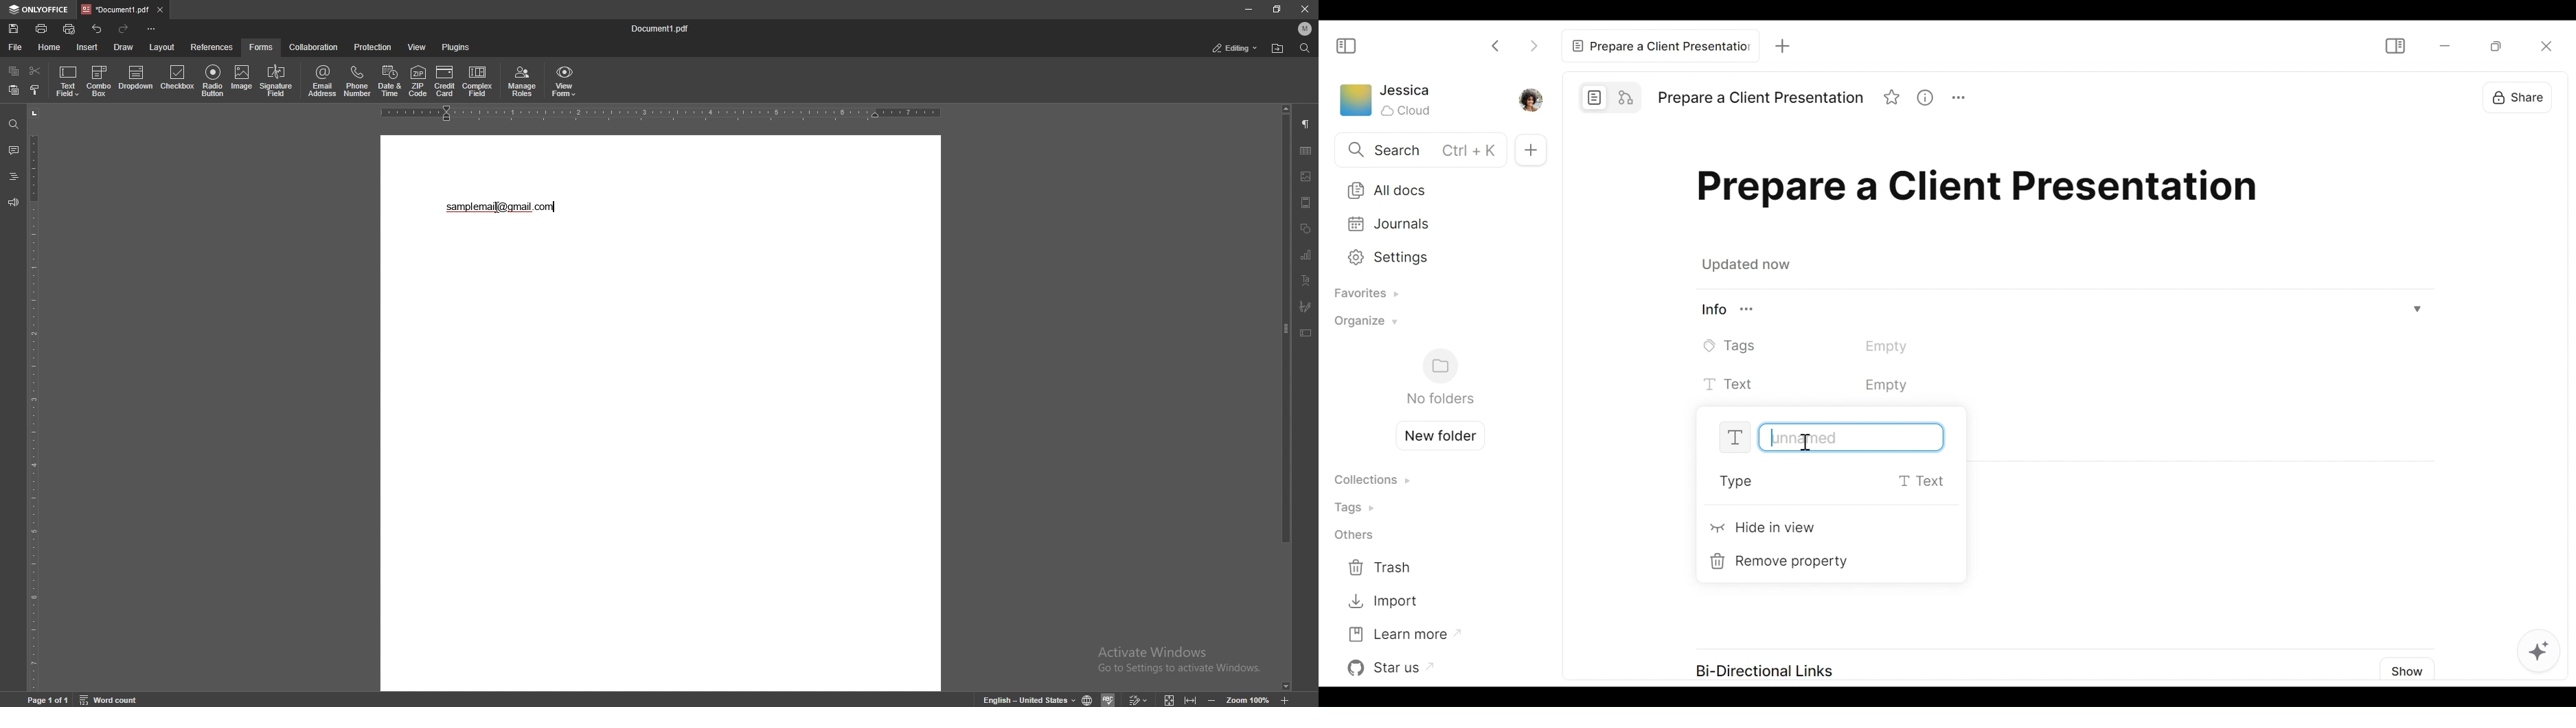 The height and width of the screenshot is (728, 2576). I want to click on text box, so click(1307, 333).